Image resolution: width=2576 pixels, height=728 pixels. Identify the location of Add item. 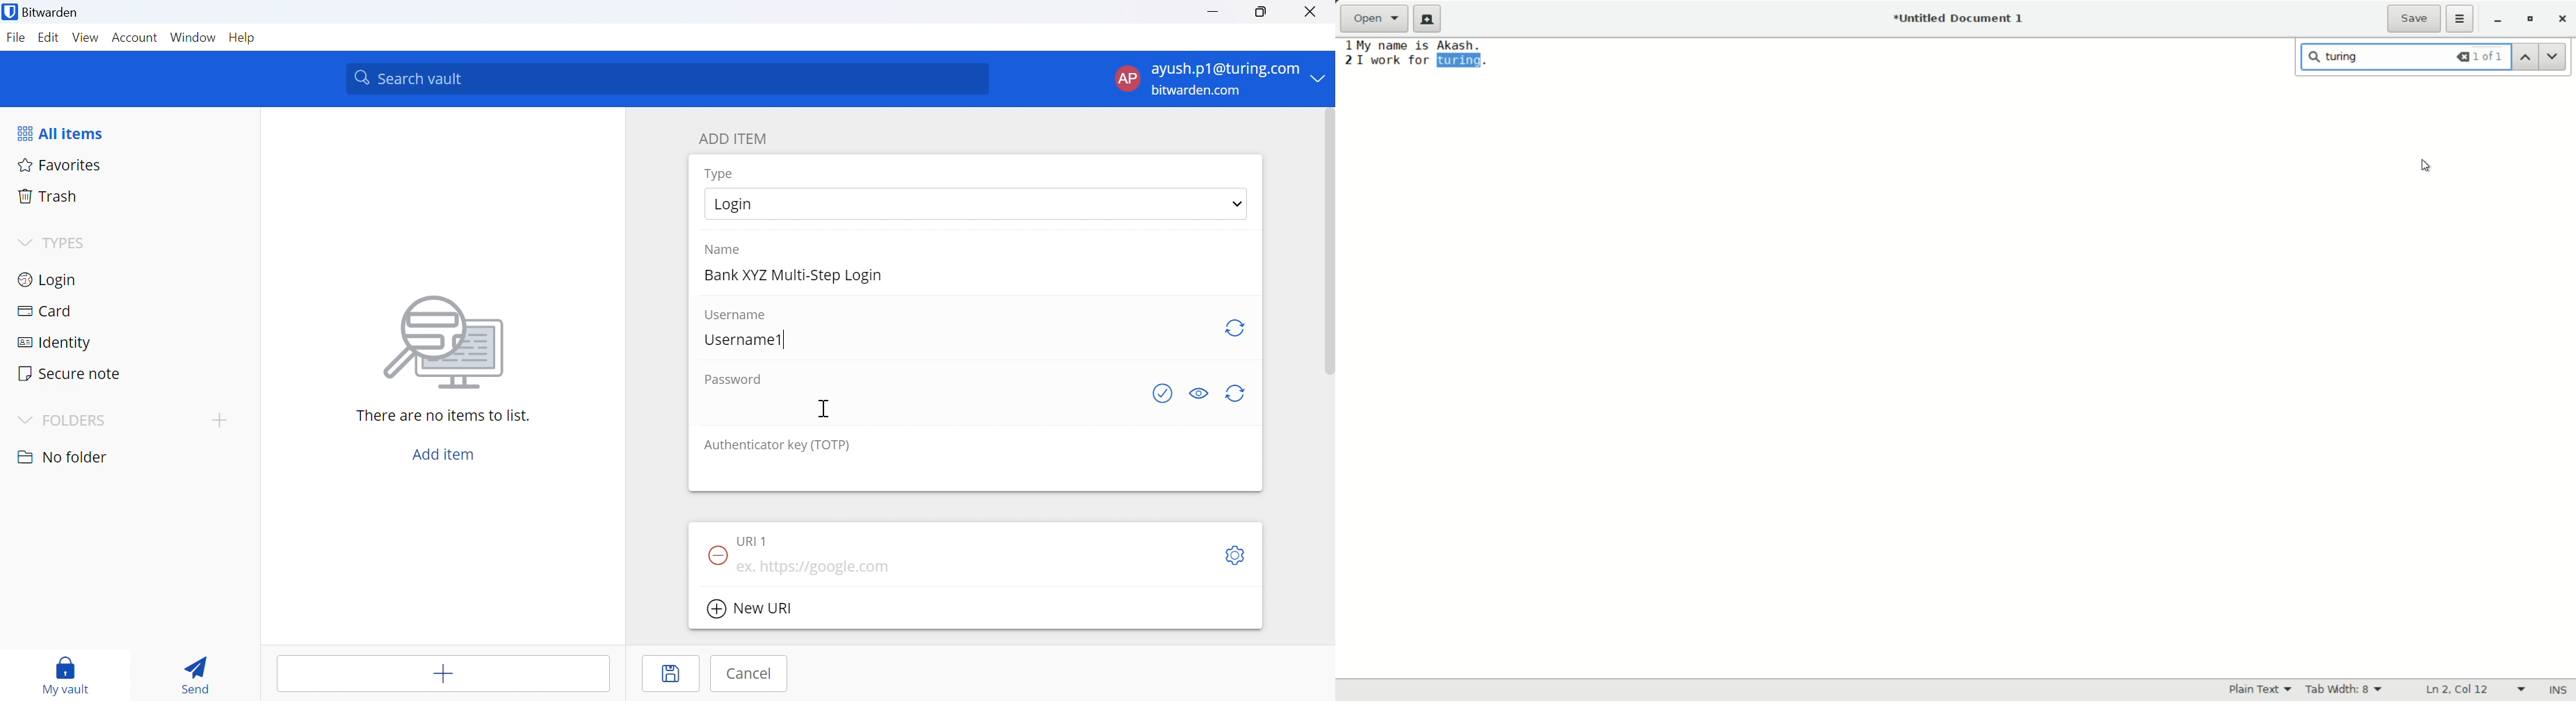
(445, 673).